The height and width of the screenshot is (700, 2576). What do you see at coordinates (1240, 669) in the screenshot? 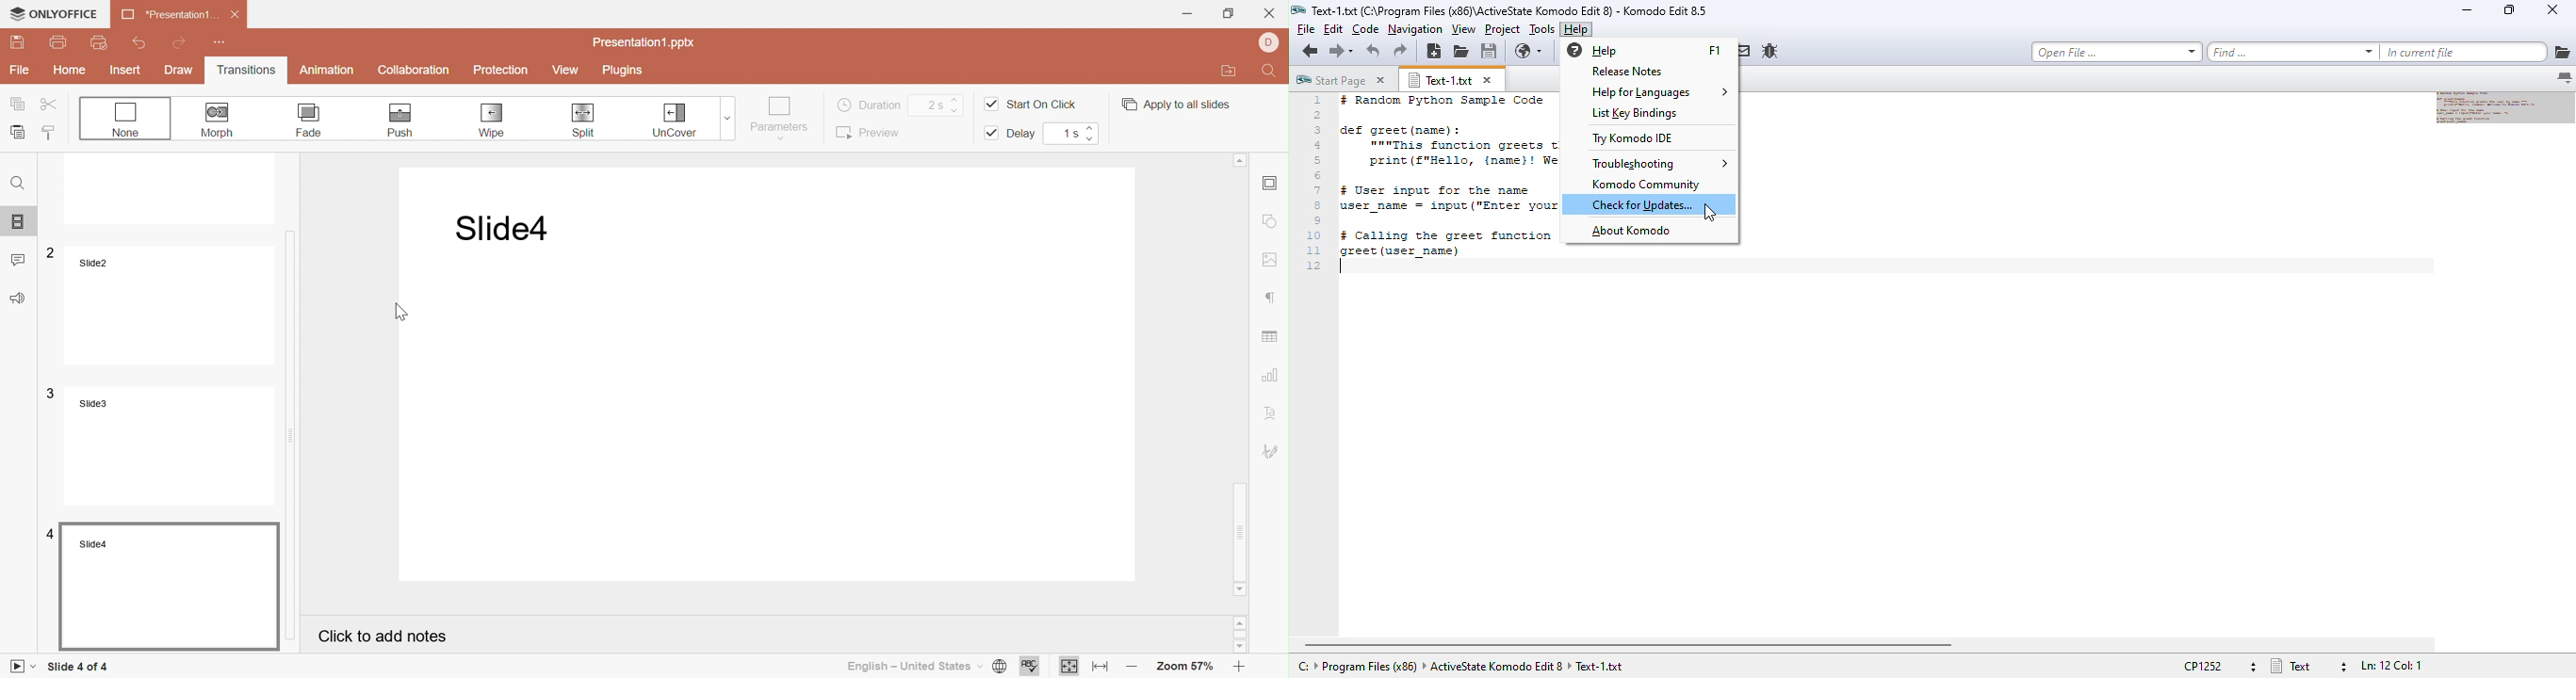
I see `Zoom in` at bounding box center [1240, 669].